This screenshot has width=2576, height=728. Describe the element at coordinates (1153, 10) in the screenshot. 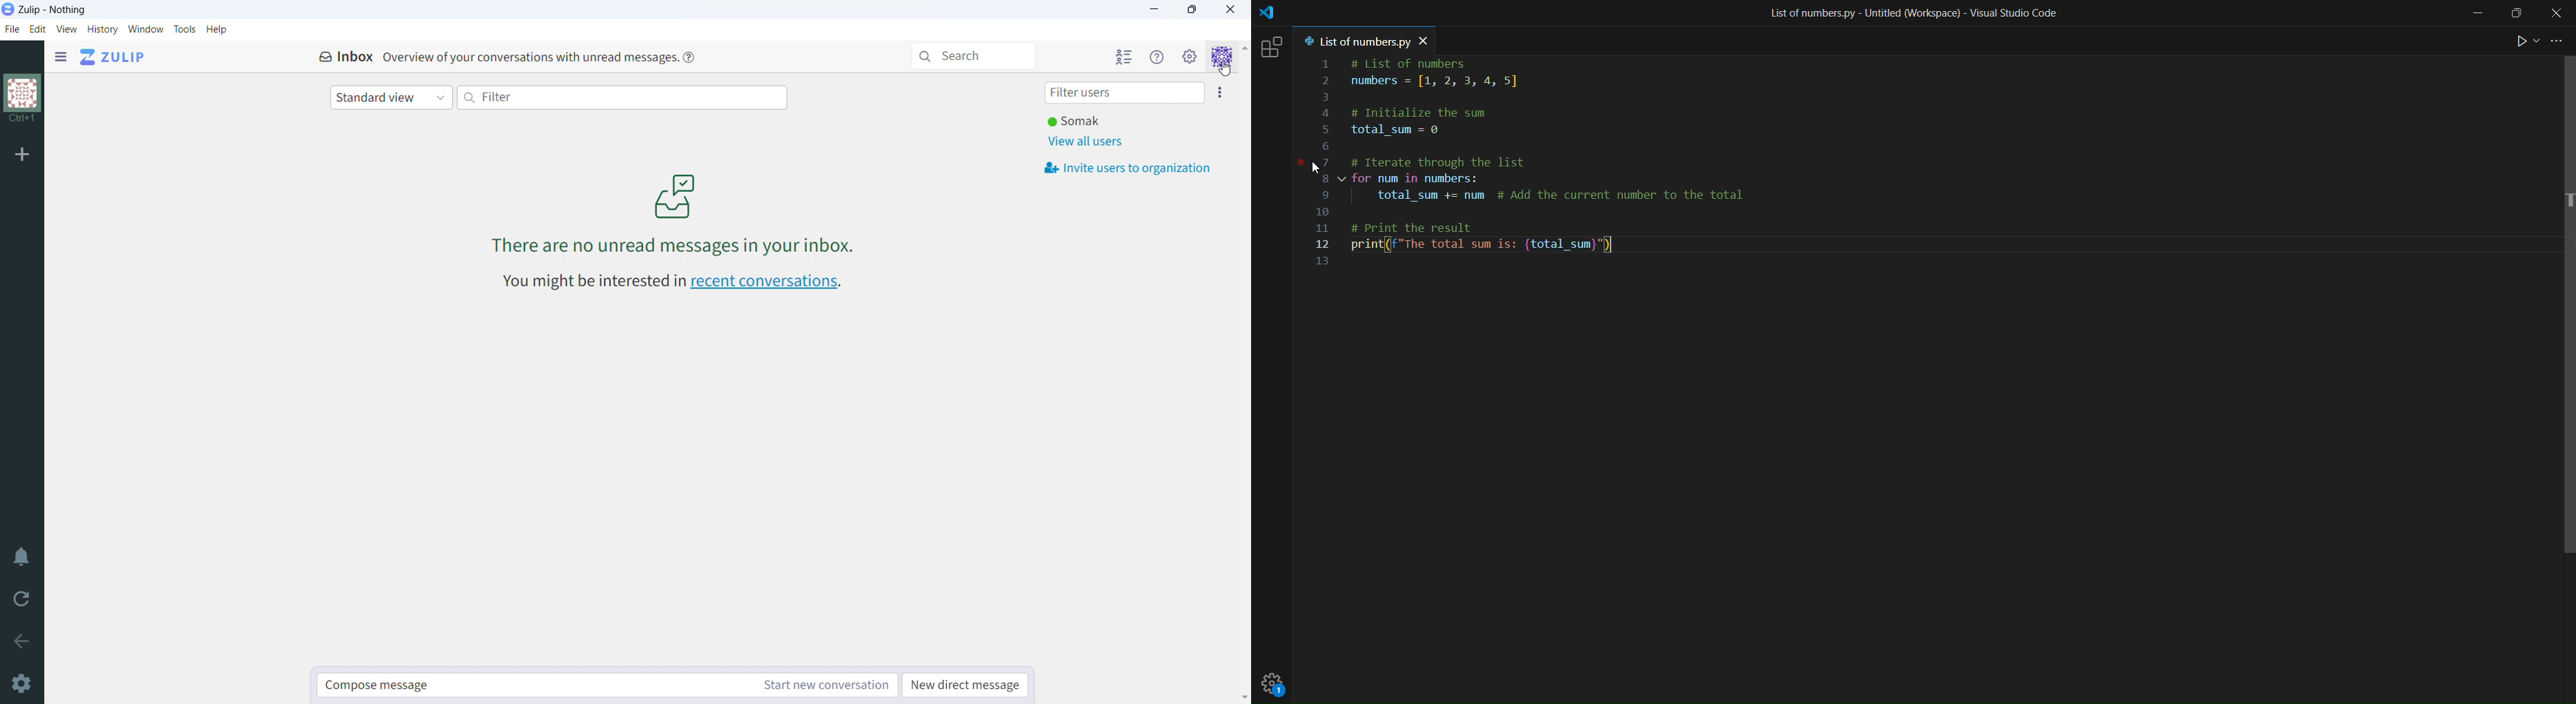

I see `minimize` at that location.